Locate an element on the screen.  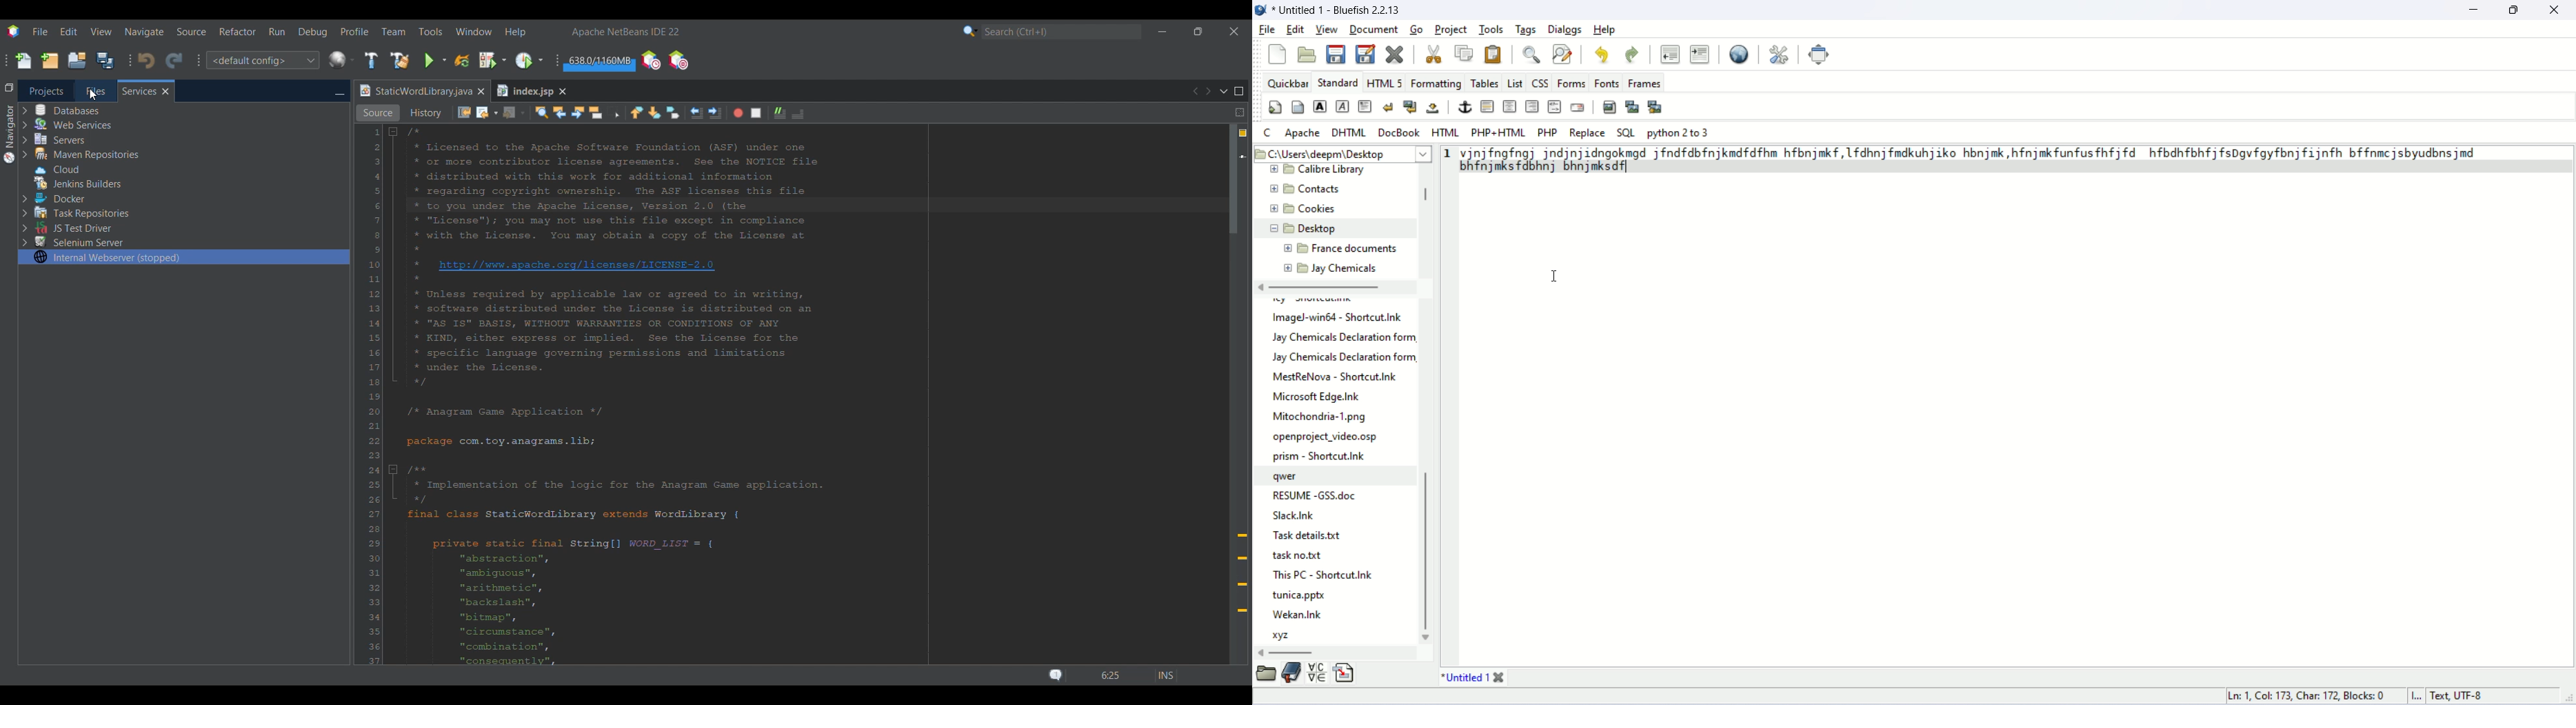
vertical scroll bar is located at coordinates (1428, 553).